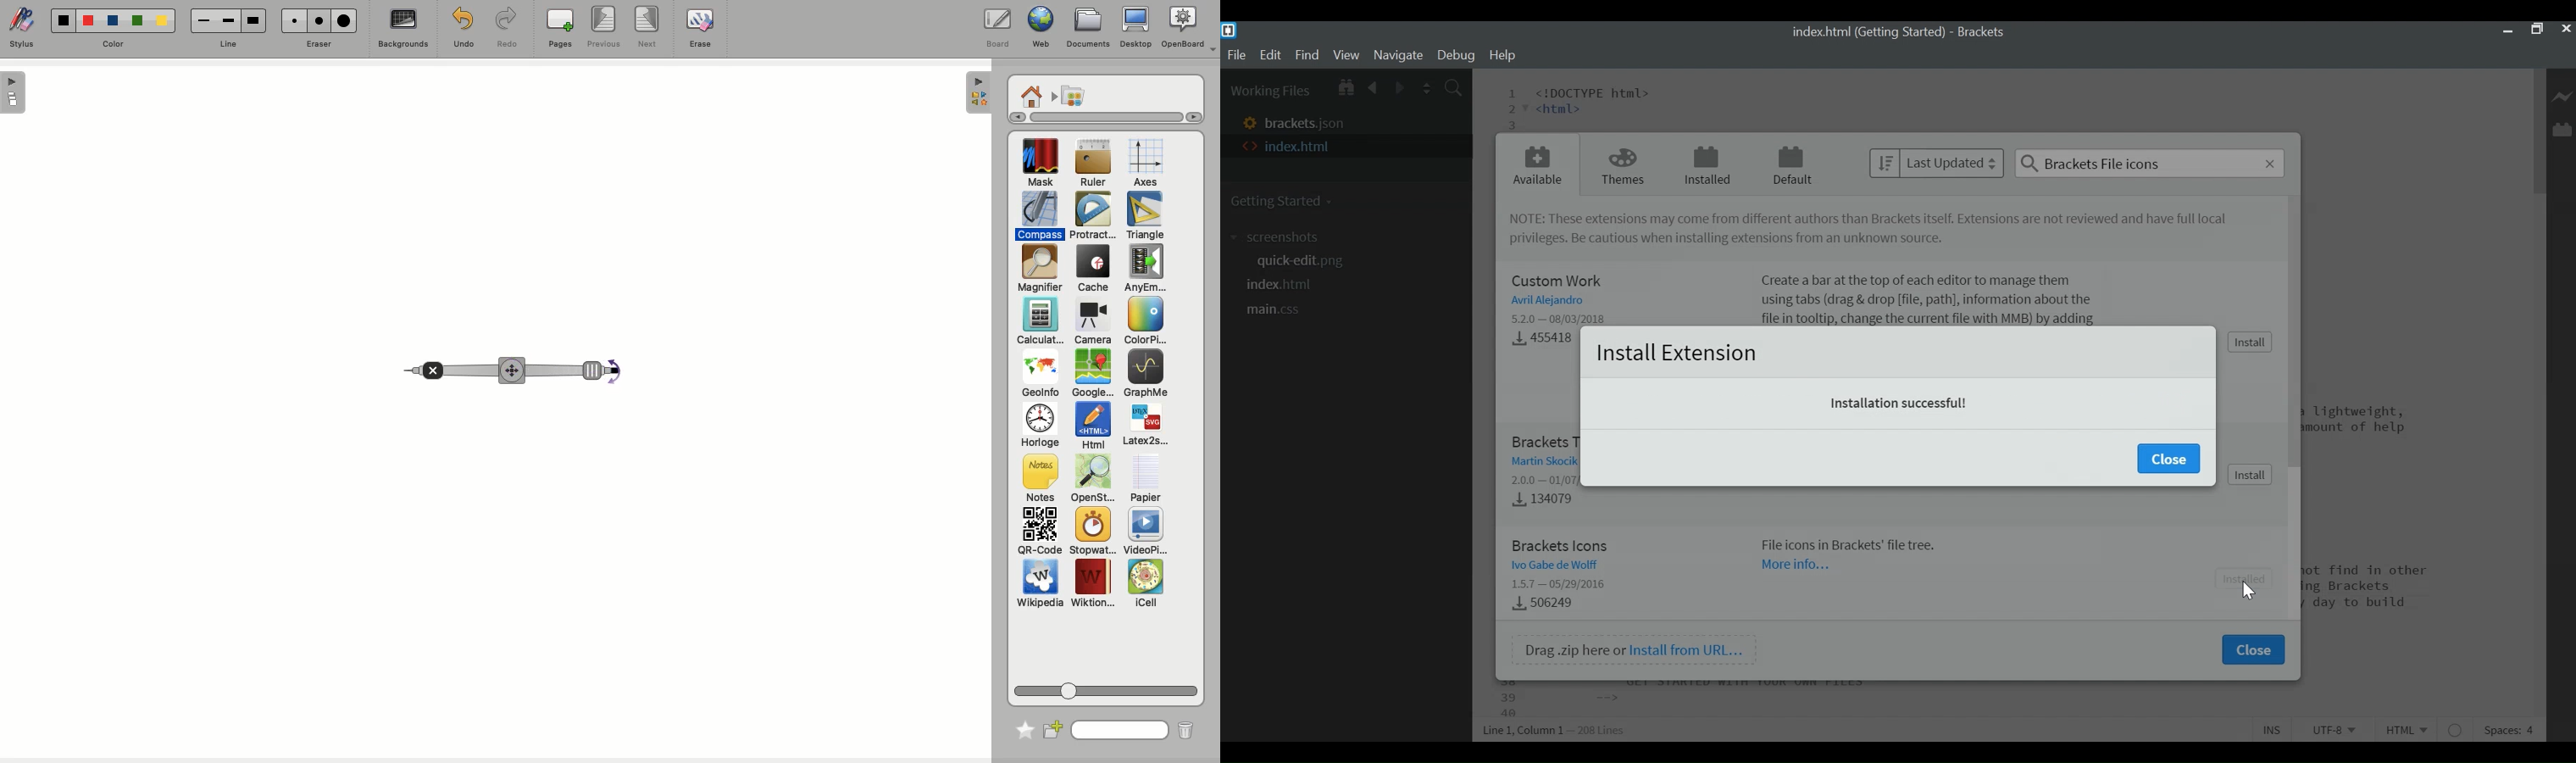 The width and height of the screenshot is (2576, 784). What do you see at coordinates (461, 27) in the screenshot?
I see `Undo` at bounding box center [461, 27].